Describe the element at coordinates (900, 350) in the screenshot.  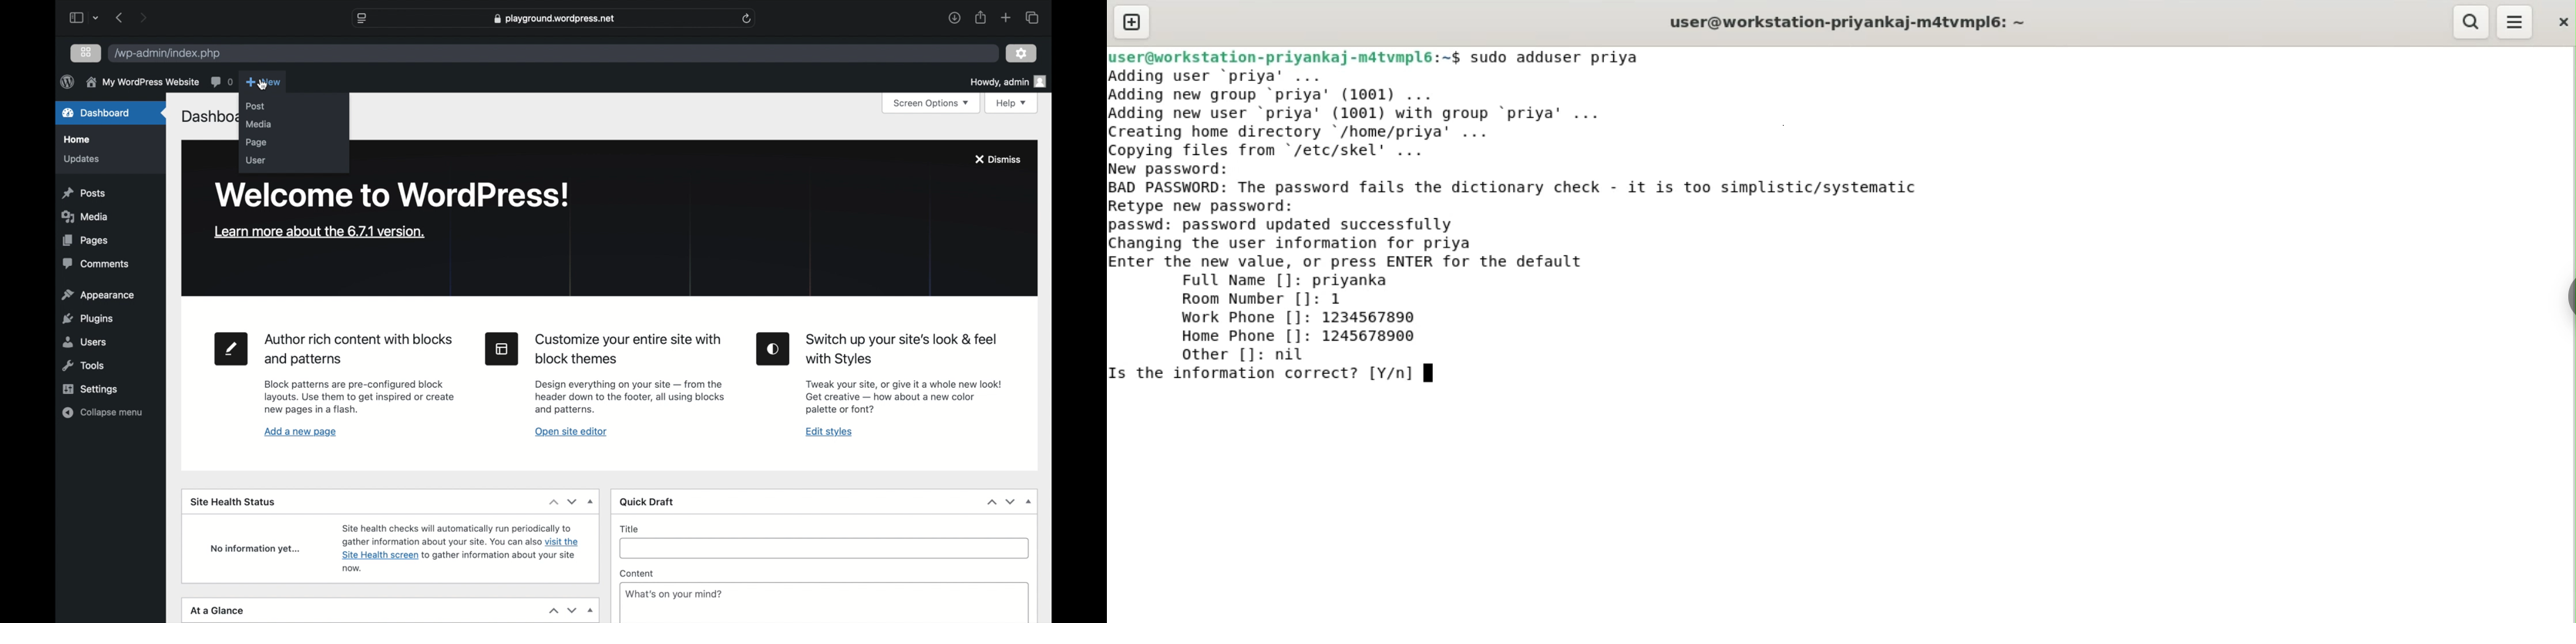
I see `Headline` at that location.